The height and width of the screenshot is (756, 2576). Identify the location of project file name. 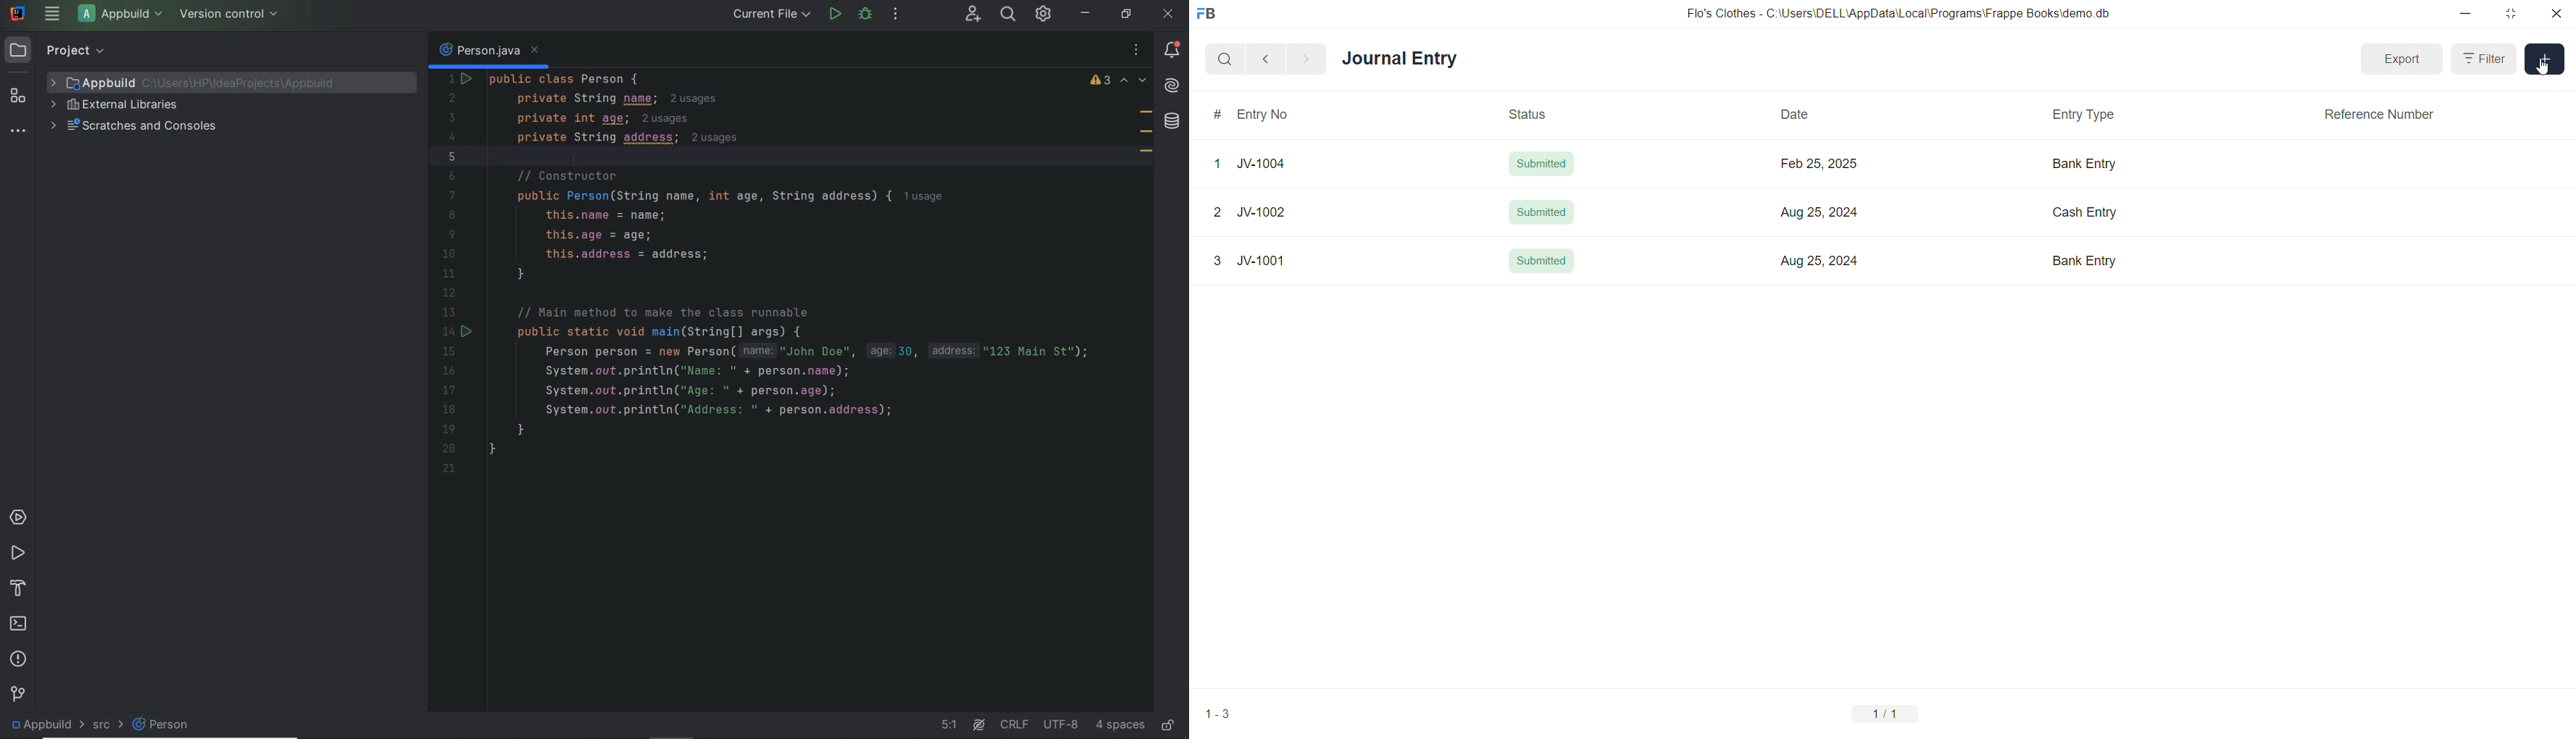
(205, 82).